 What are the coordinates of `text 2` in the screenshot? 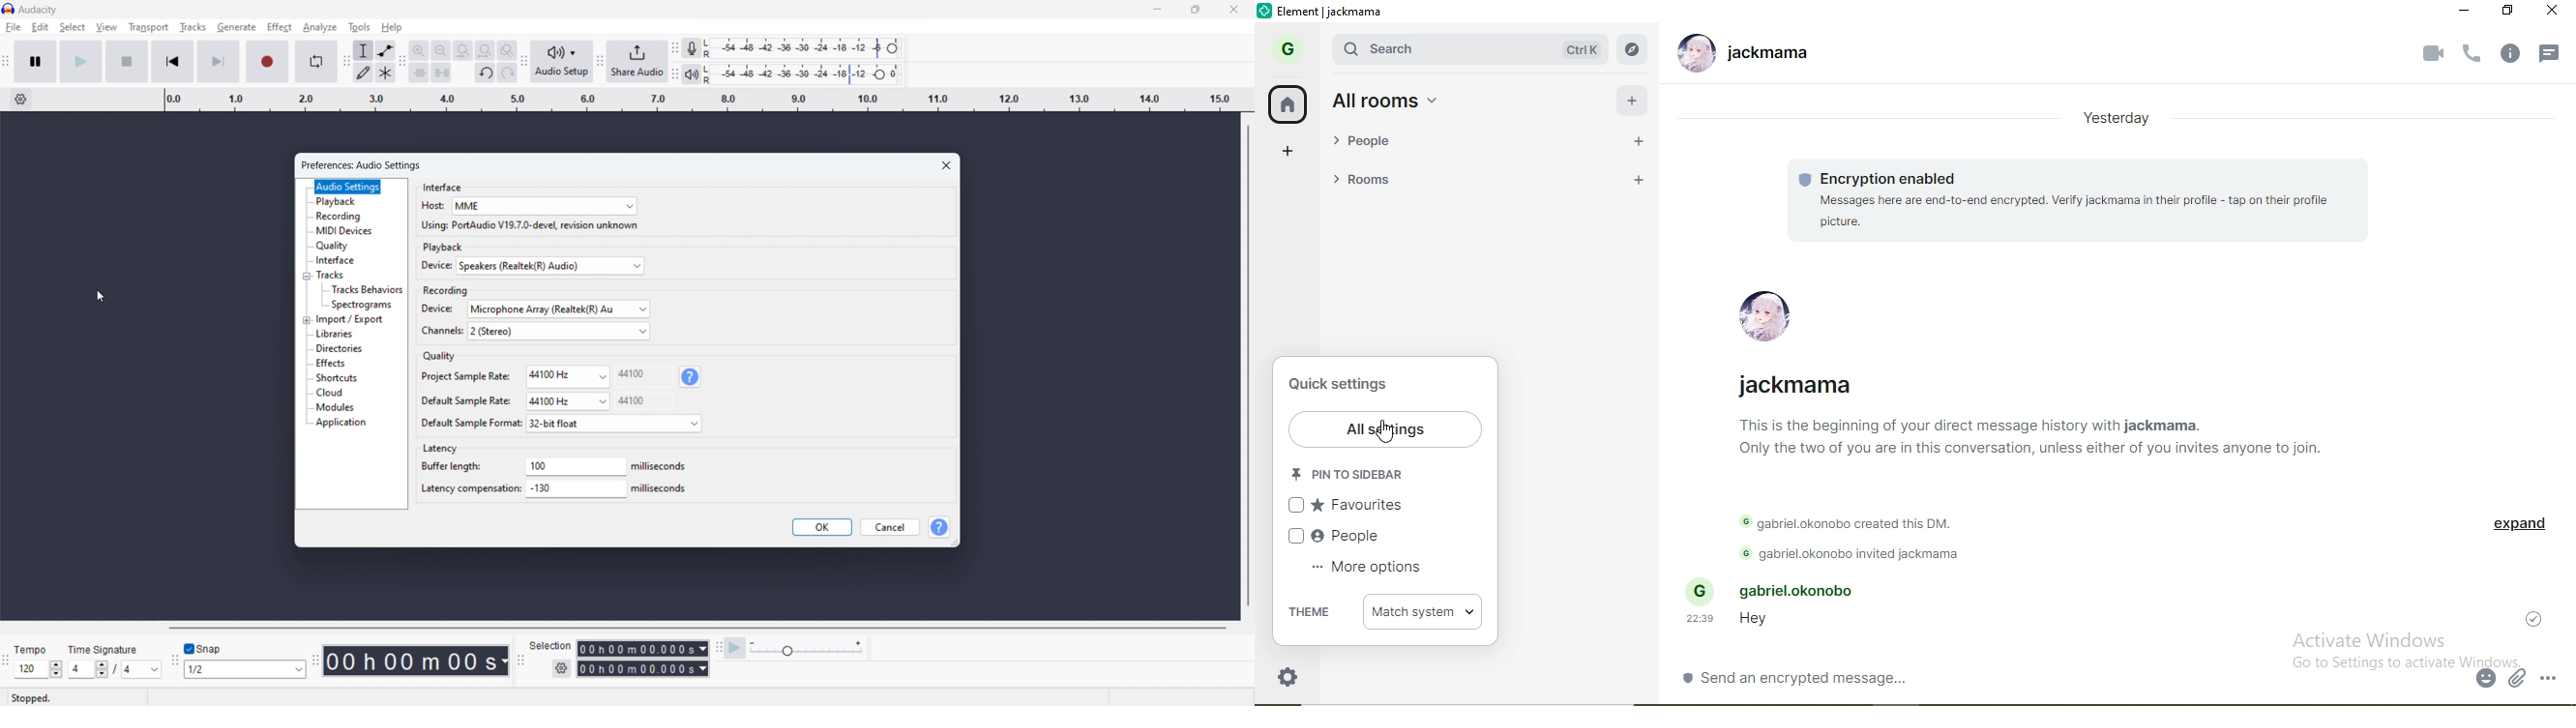 It's located at (1857, 517).